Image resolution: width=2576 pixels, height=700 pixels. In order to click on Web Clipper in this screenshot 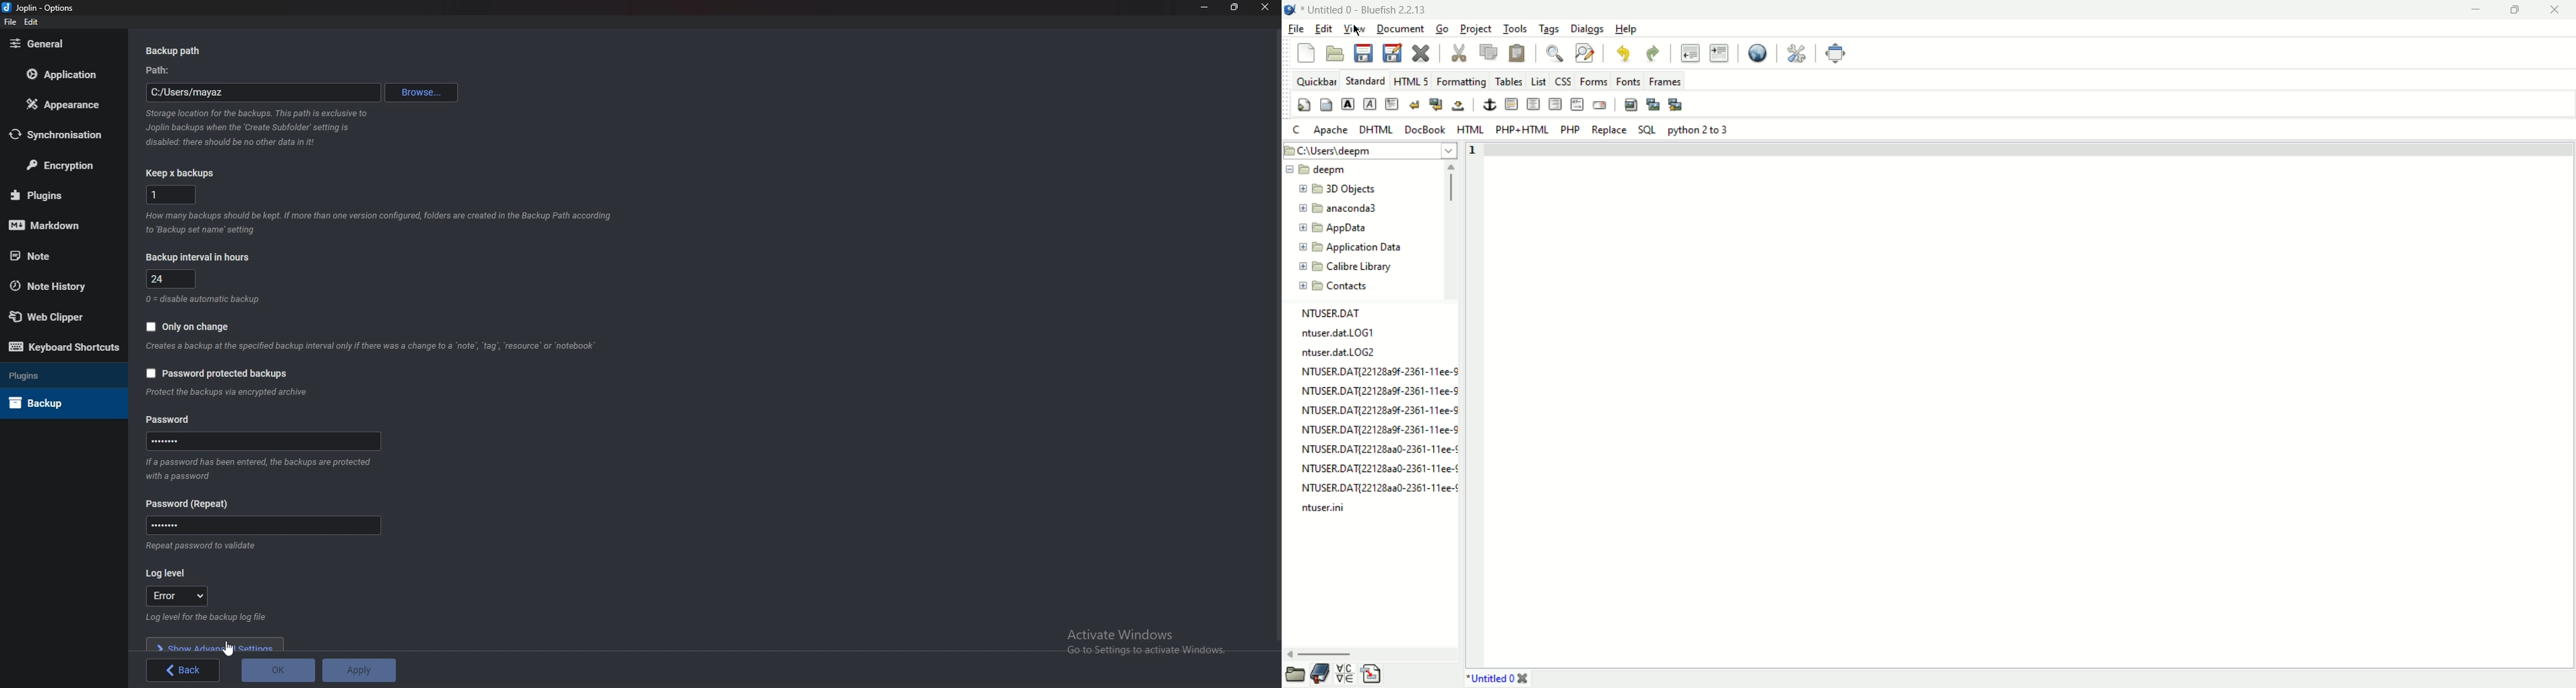, I will do `click(62, 317)`.